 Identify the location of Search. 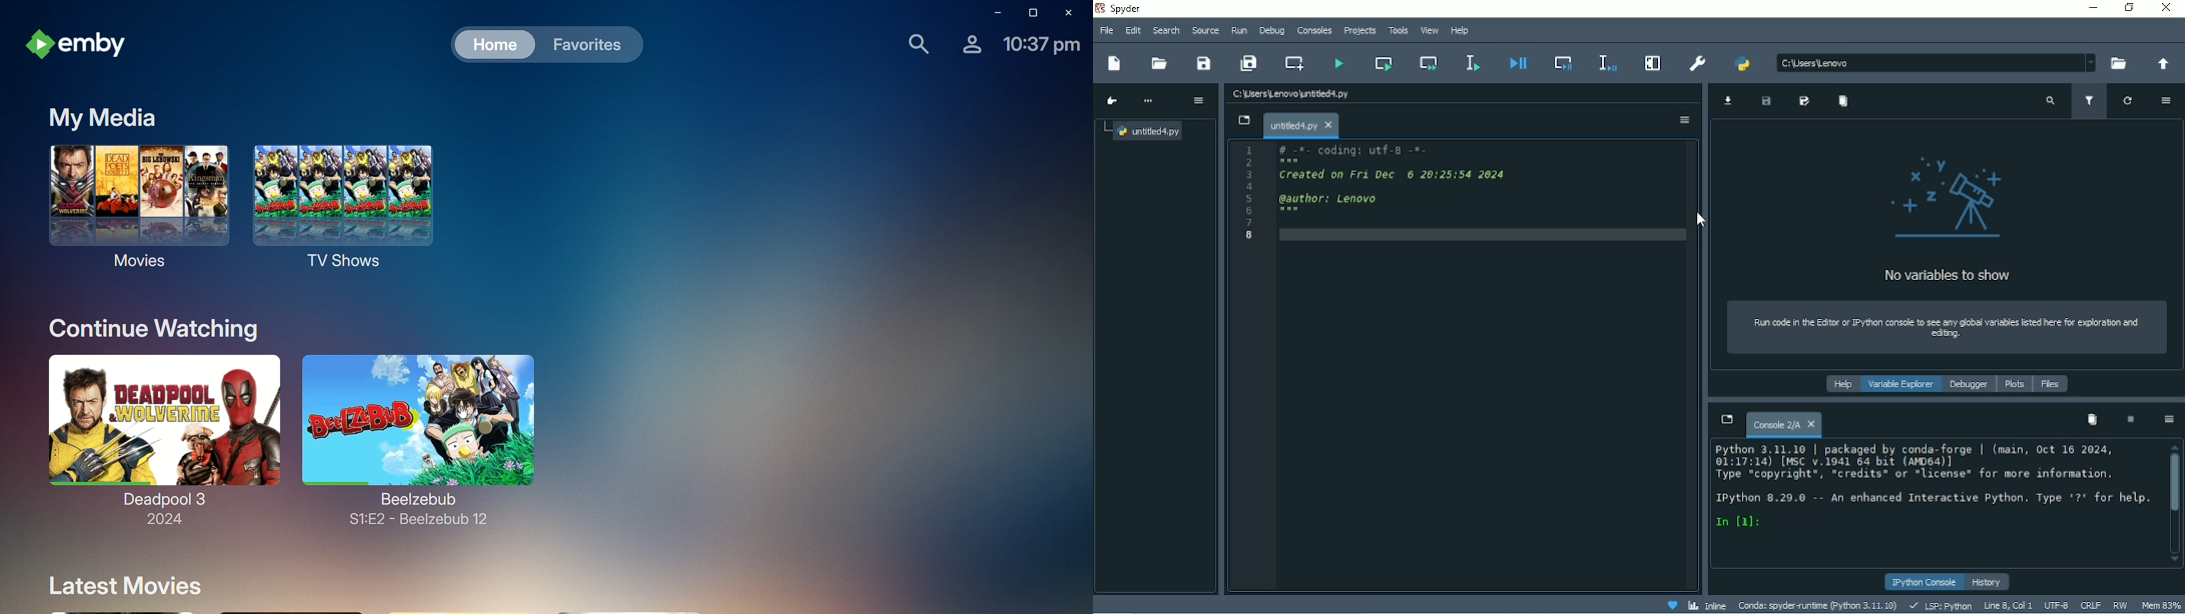
(1167, 31).